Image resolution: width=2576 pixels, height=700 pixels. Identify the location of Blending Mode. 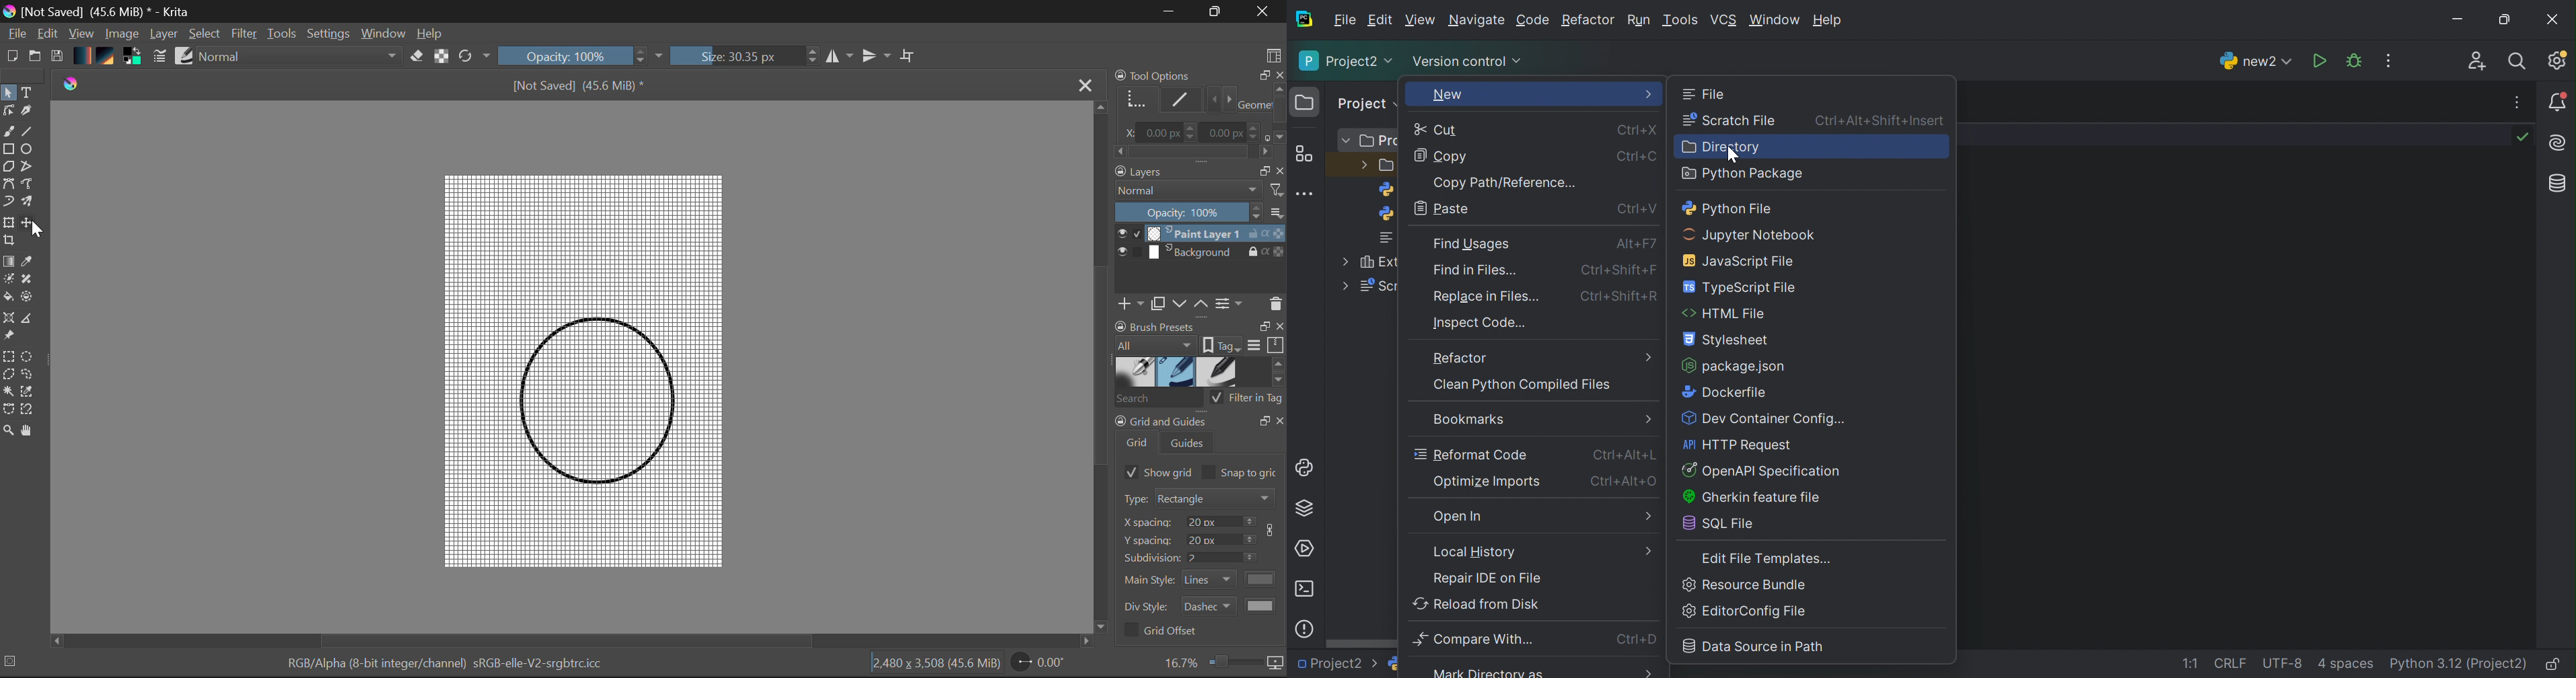
(1199, 190).